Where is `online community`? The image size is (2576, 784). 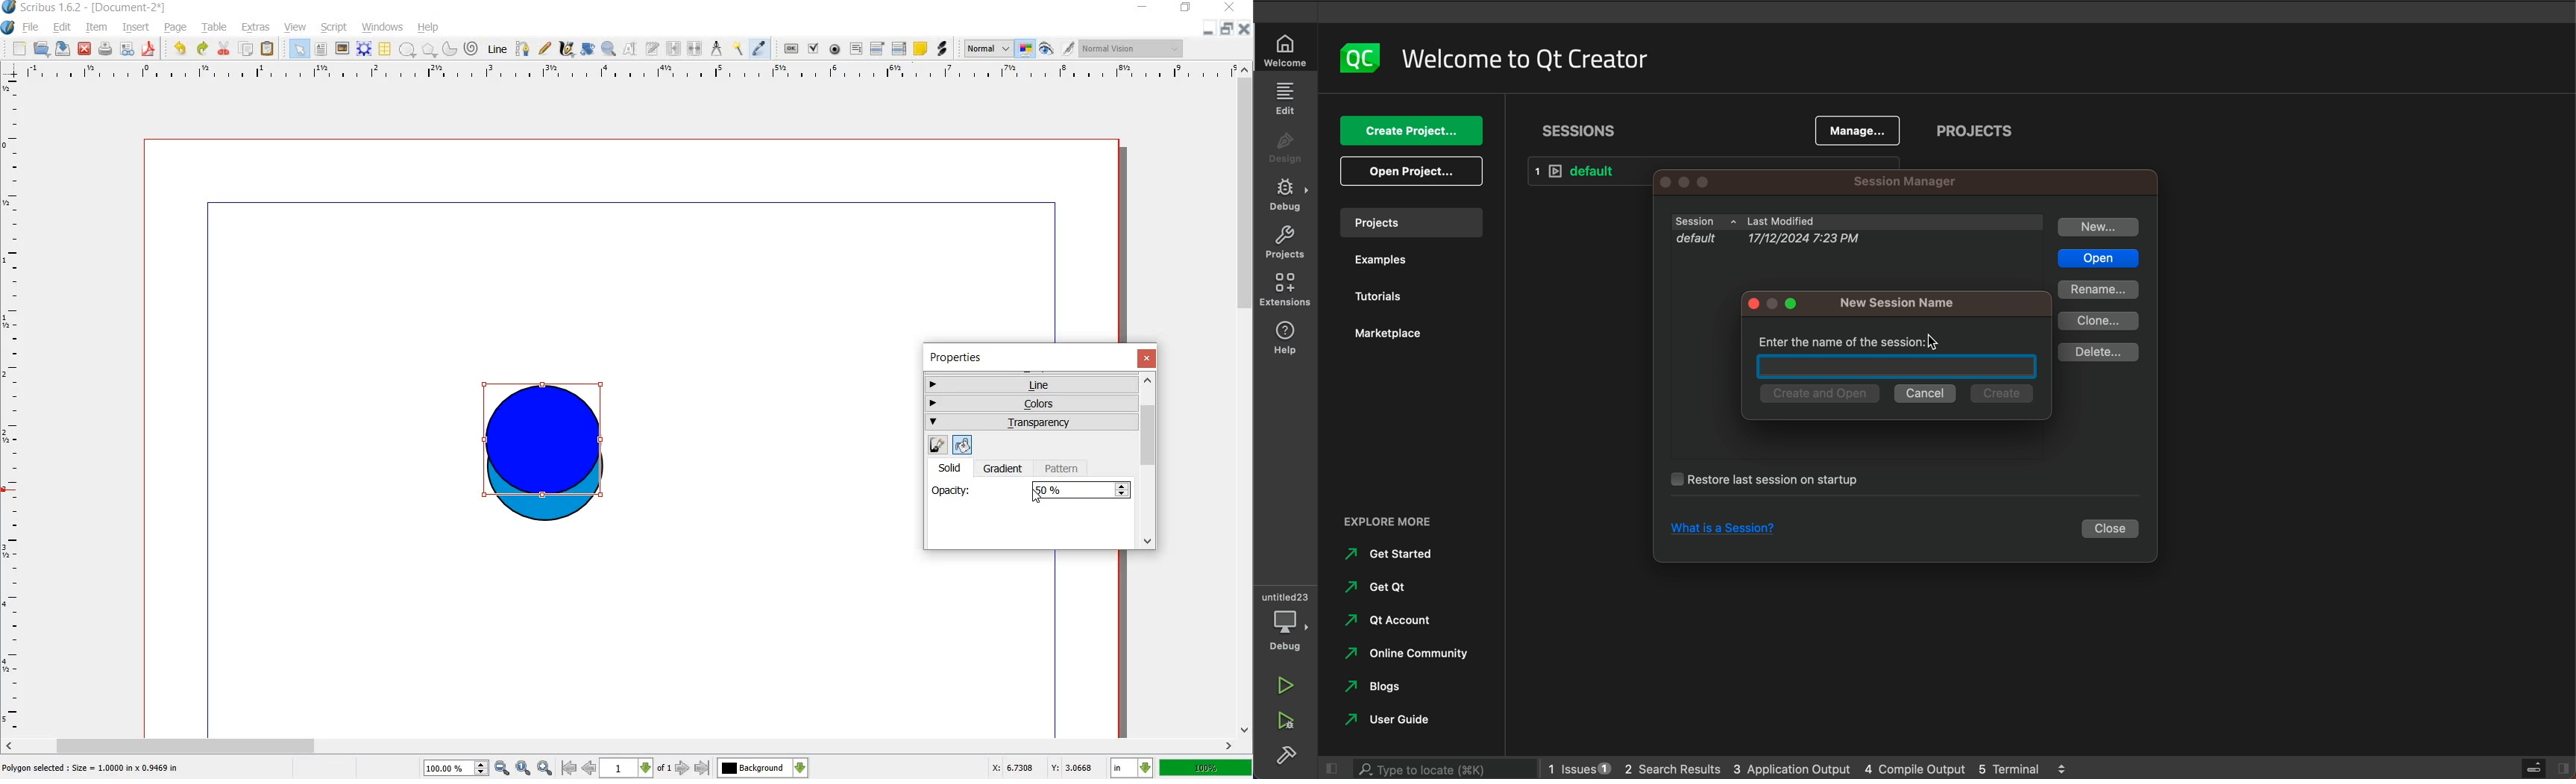
online community is located at coordinates (1401, 653).